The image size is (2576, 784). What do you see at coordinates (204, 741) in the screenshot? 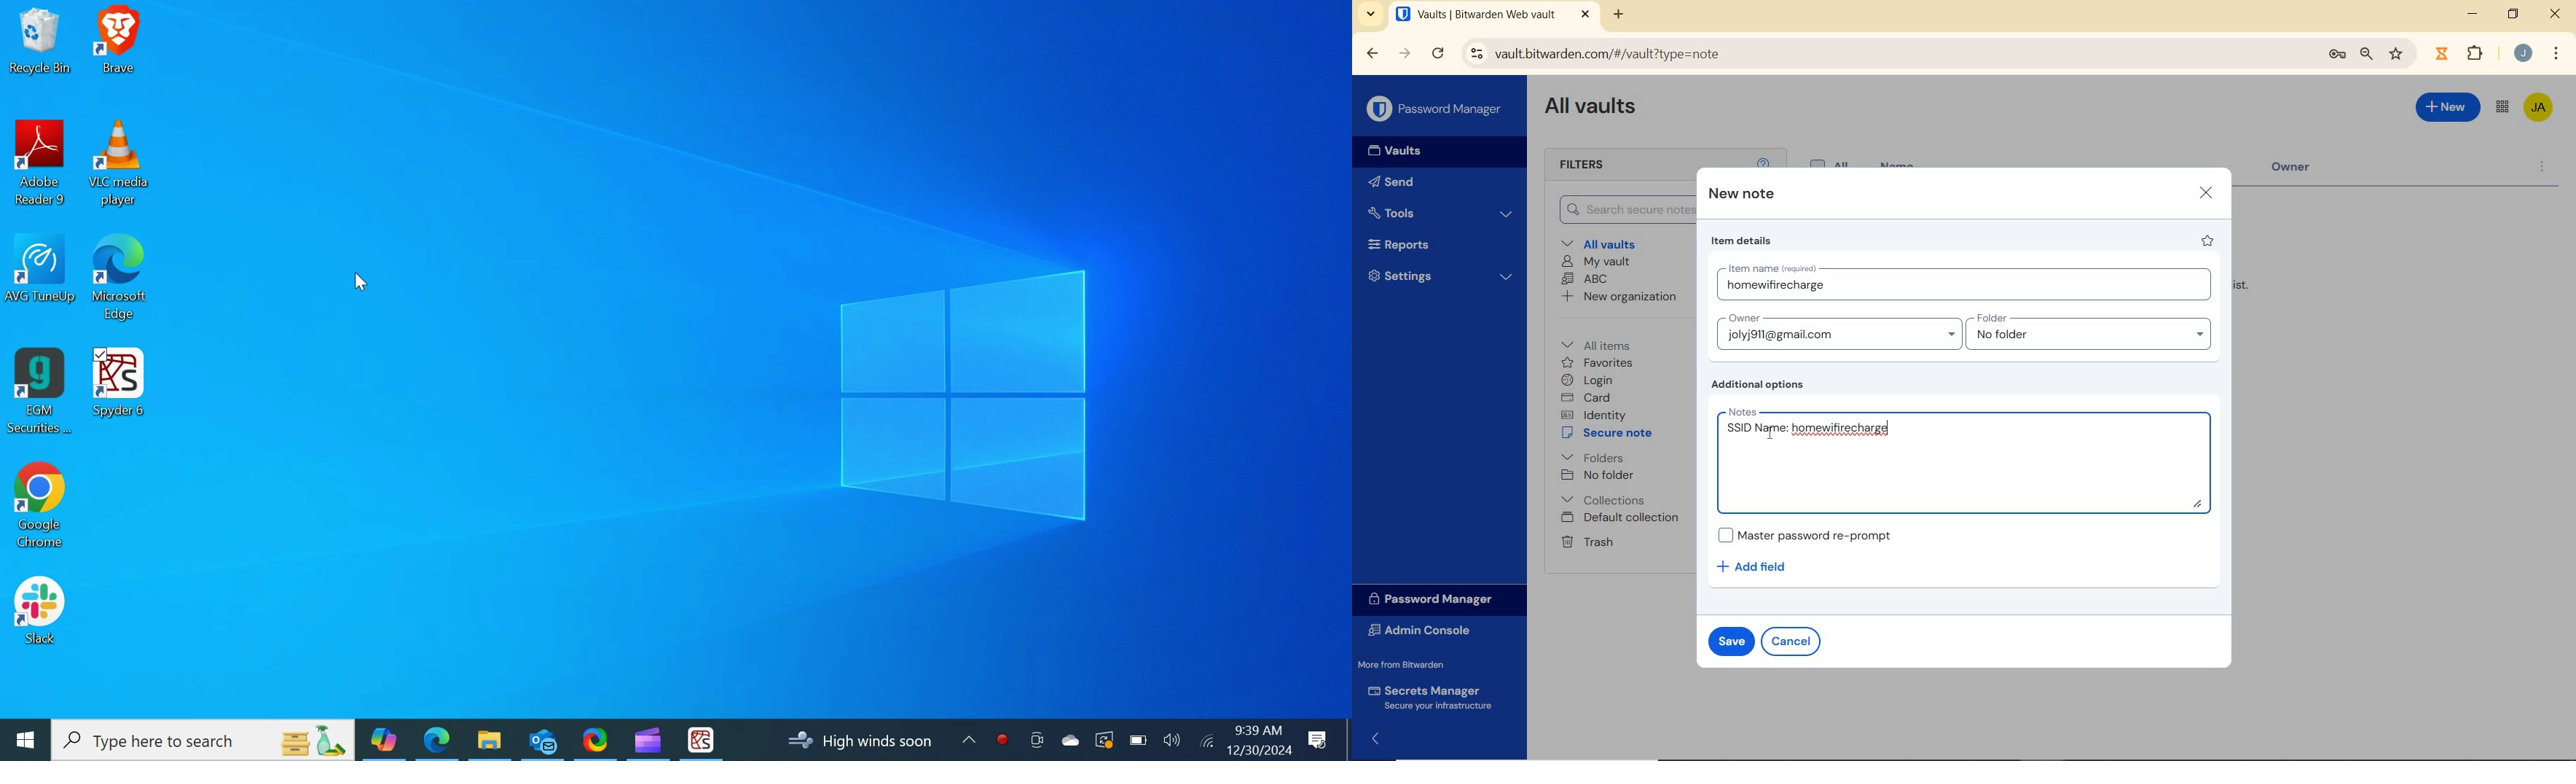
I see `tSearchype here to` at bounding box center [204, 741].